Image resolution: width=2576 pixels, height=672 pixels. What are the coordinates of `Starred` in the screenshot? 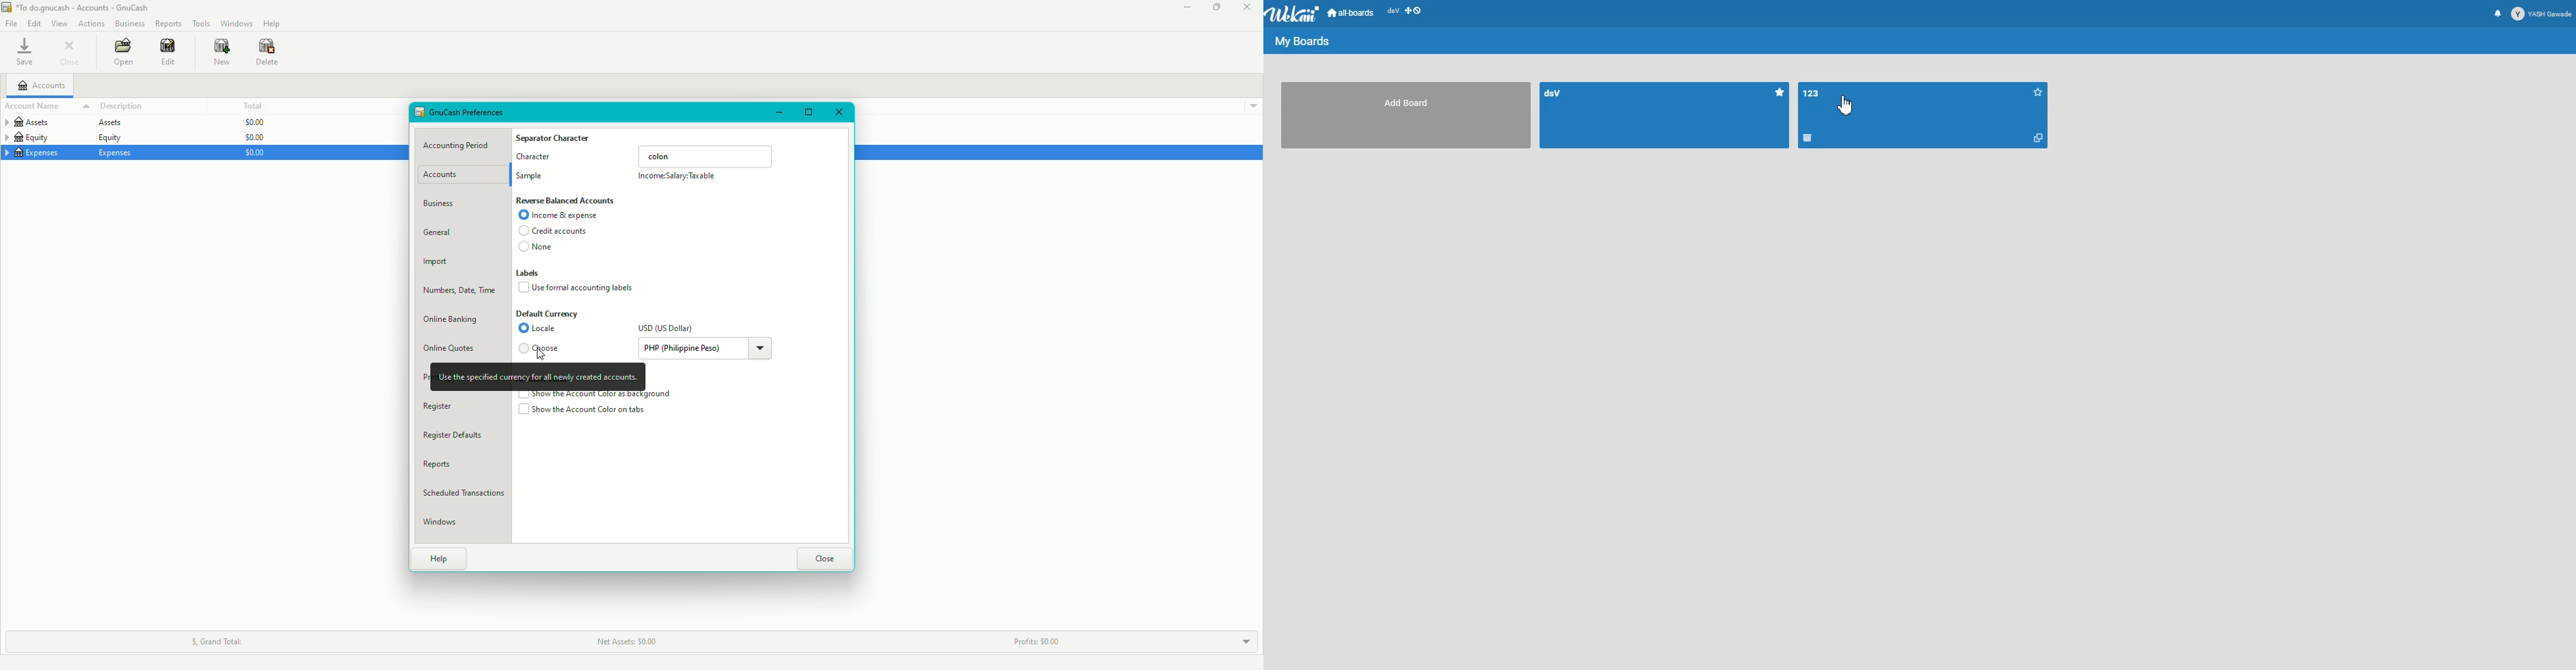 It's located at (2038, 91).